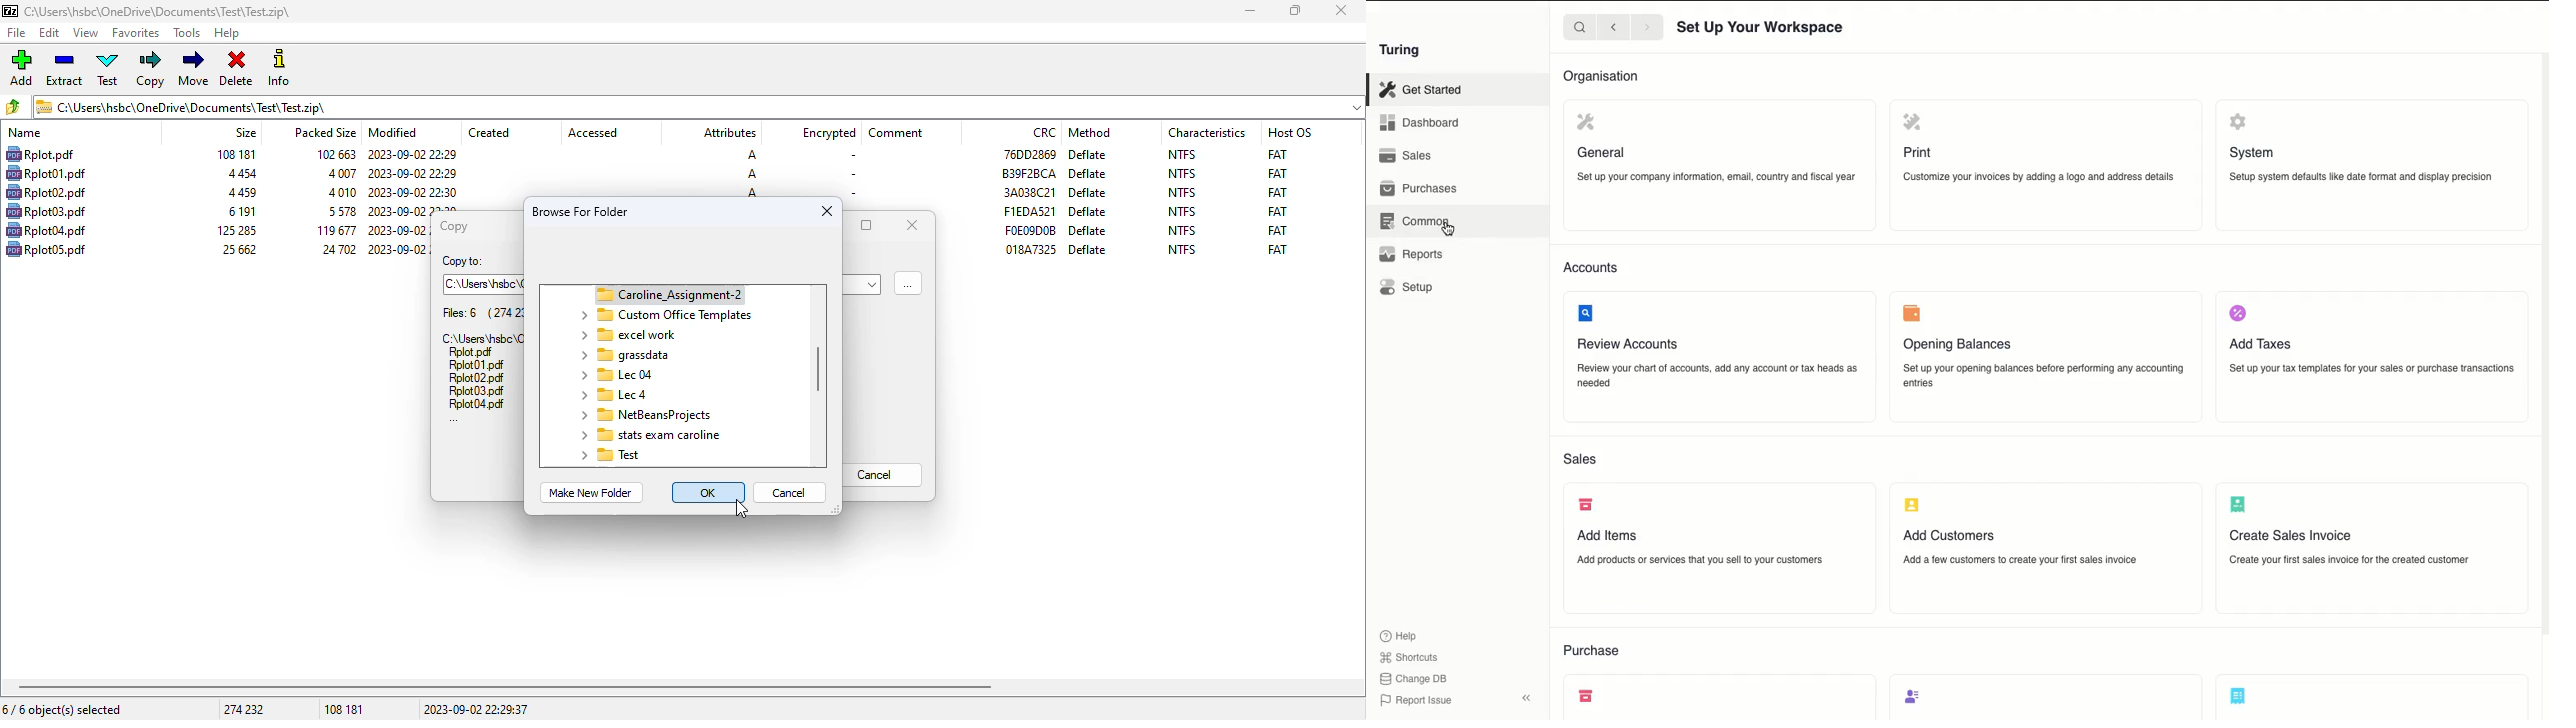 The height and width of the screenshot is (728, 2576). What do you see at coordinates (46, 192) in the screenshot?
I see `file` at bounding box center [46, 192].